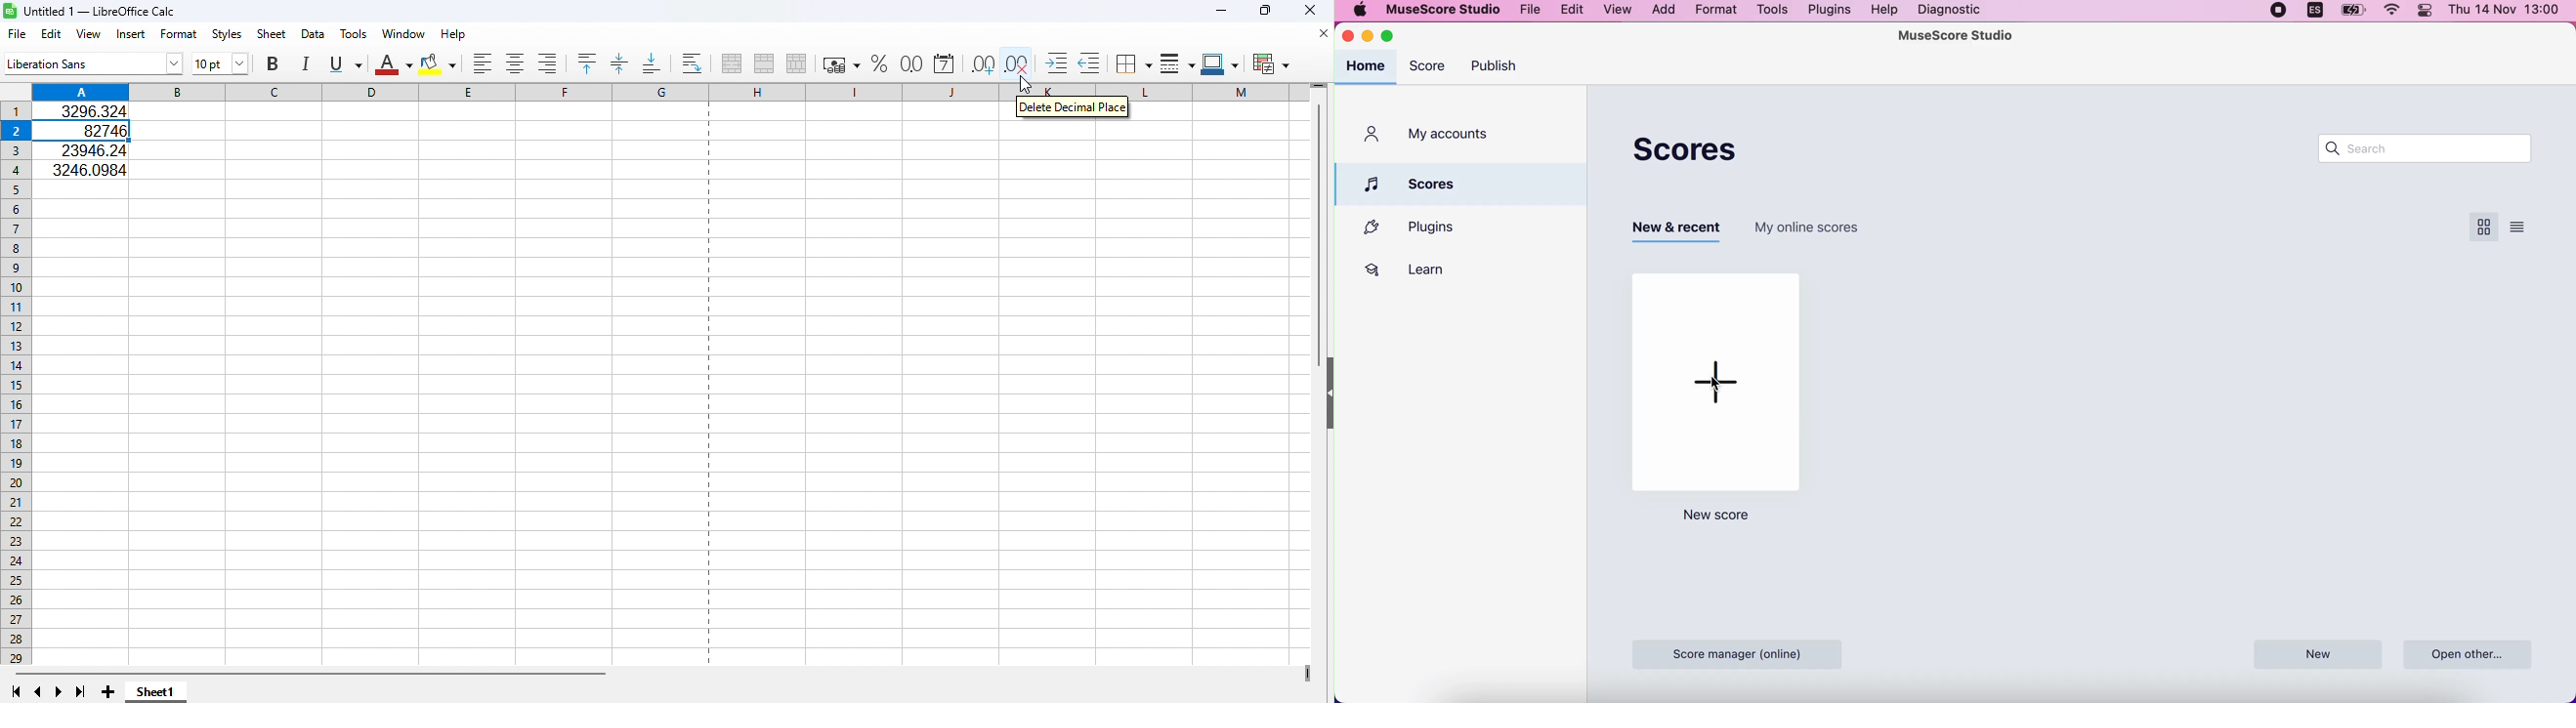 The height and width of the screenshot is (728, 2576). I want to click on View, so click(88, 34).